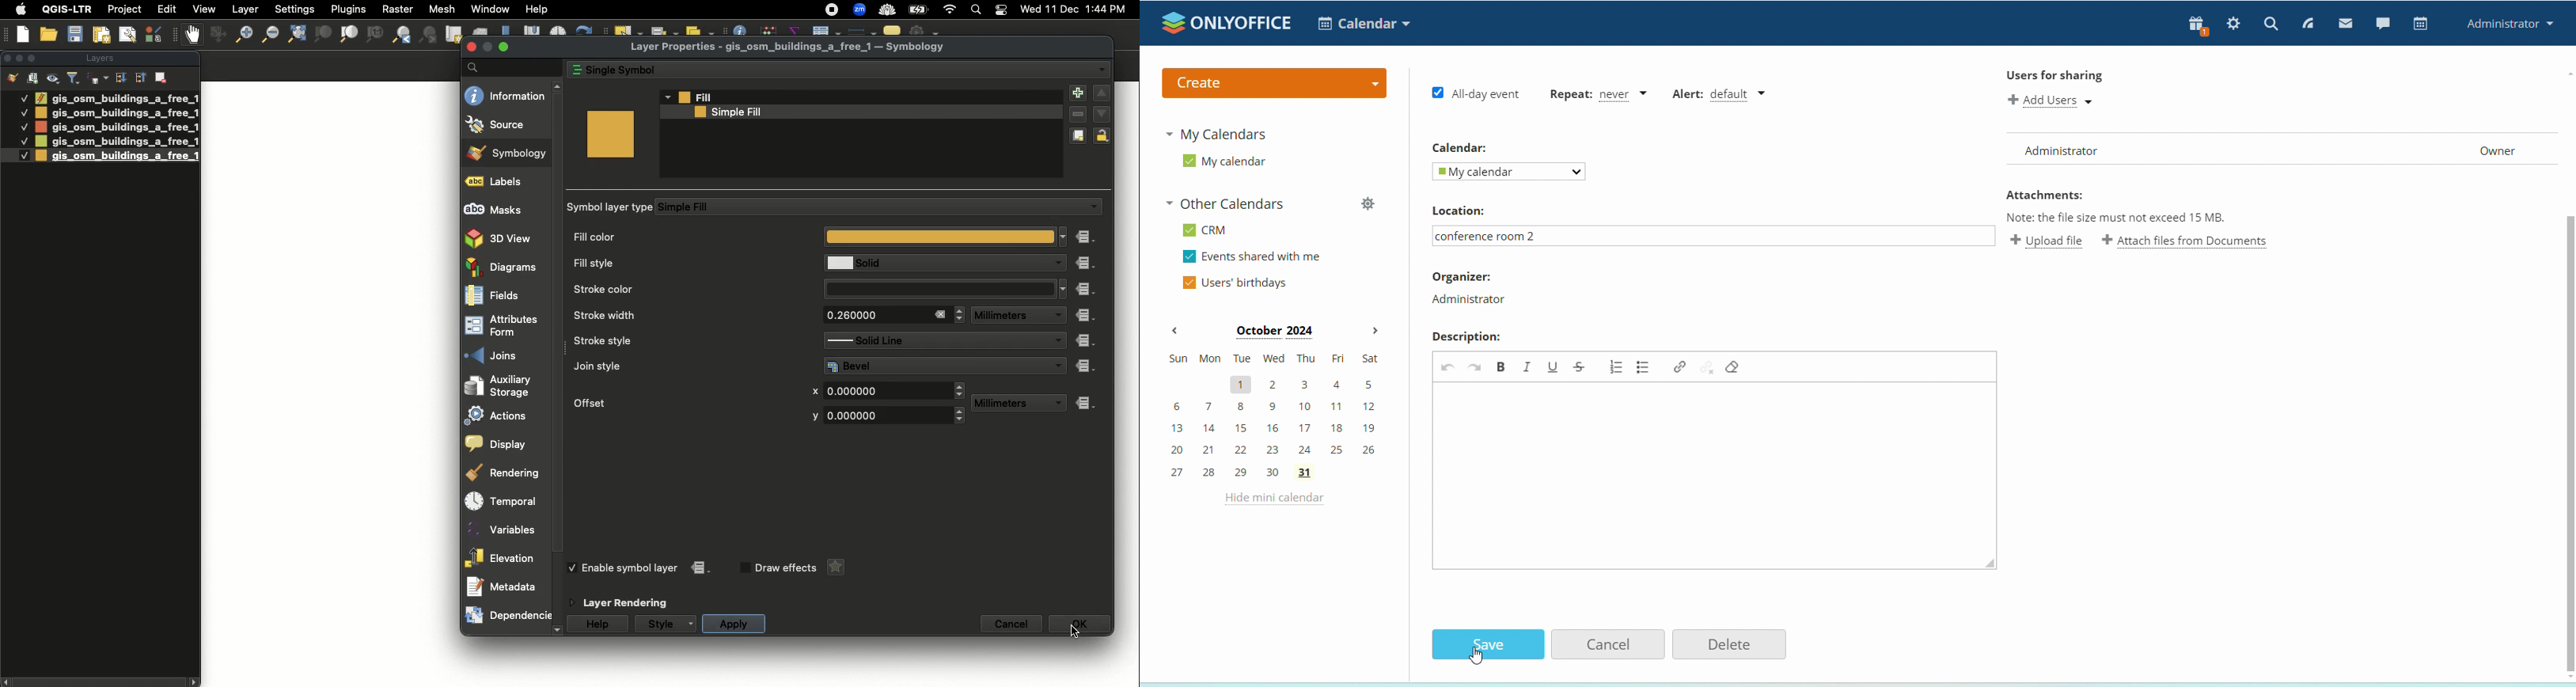 This screenshot has height=700, width=2576. I want to click on Solid Line, so click(930, 340).